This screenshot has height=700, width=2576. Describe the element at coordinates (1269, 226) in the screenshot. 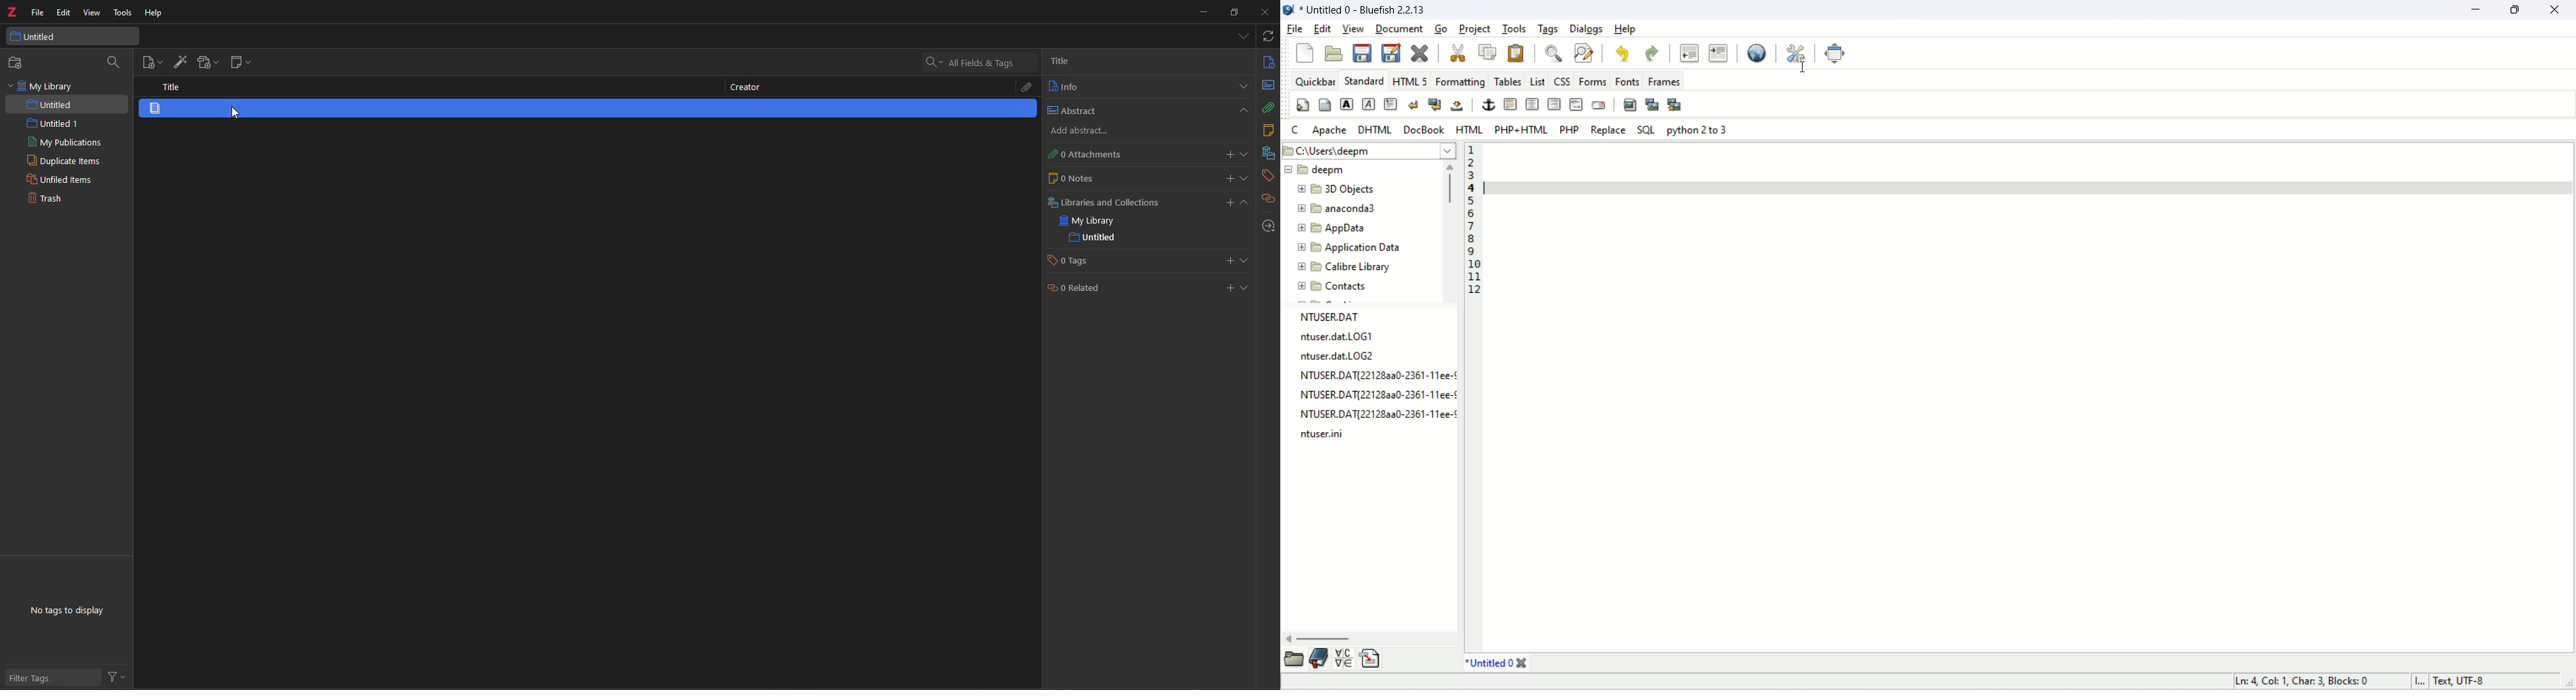

I see `locate` at that location.